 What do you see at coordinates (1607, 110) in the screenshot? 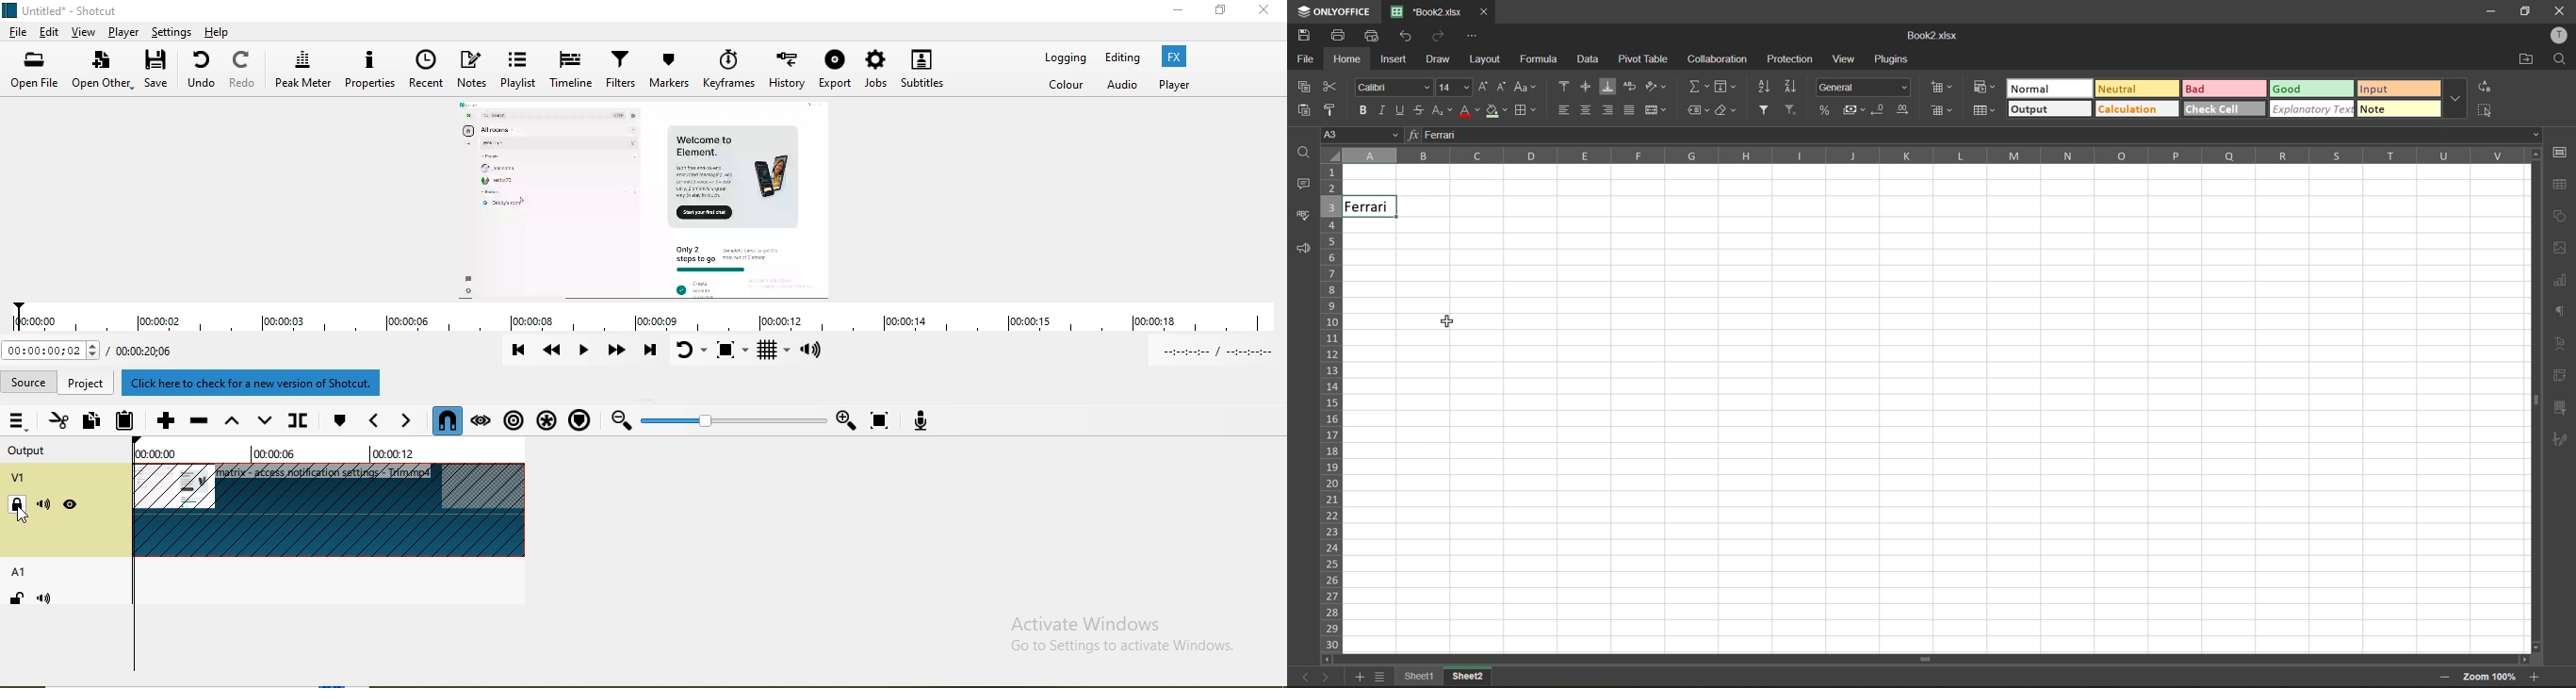
I see `align right` at bounding box center [1607, 110].